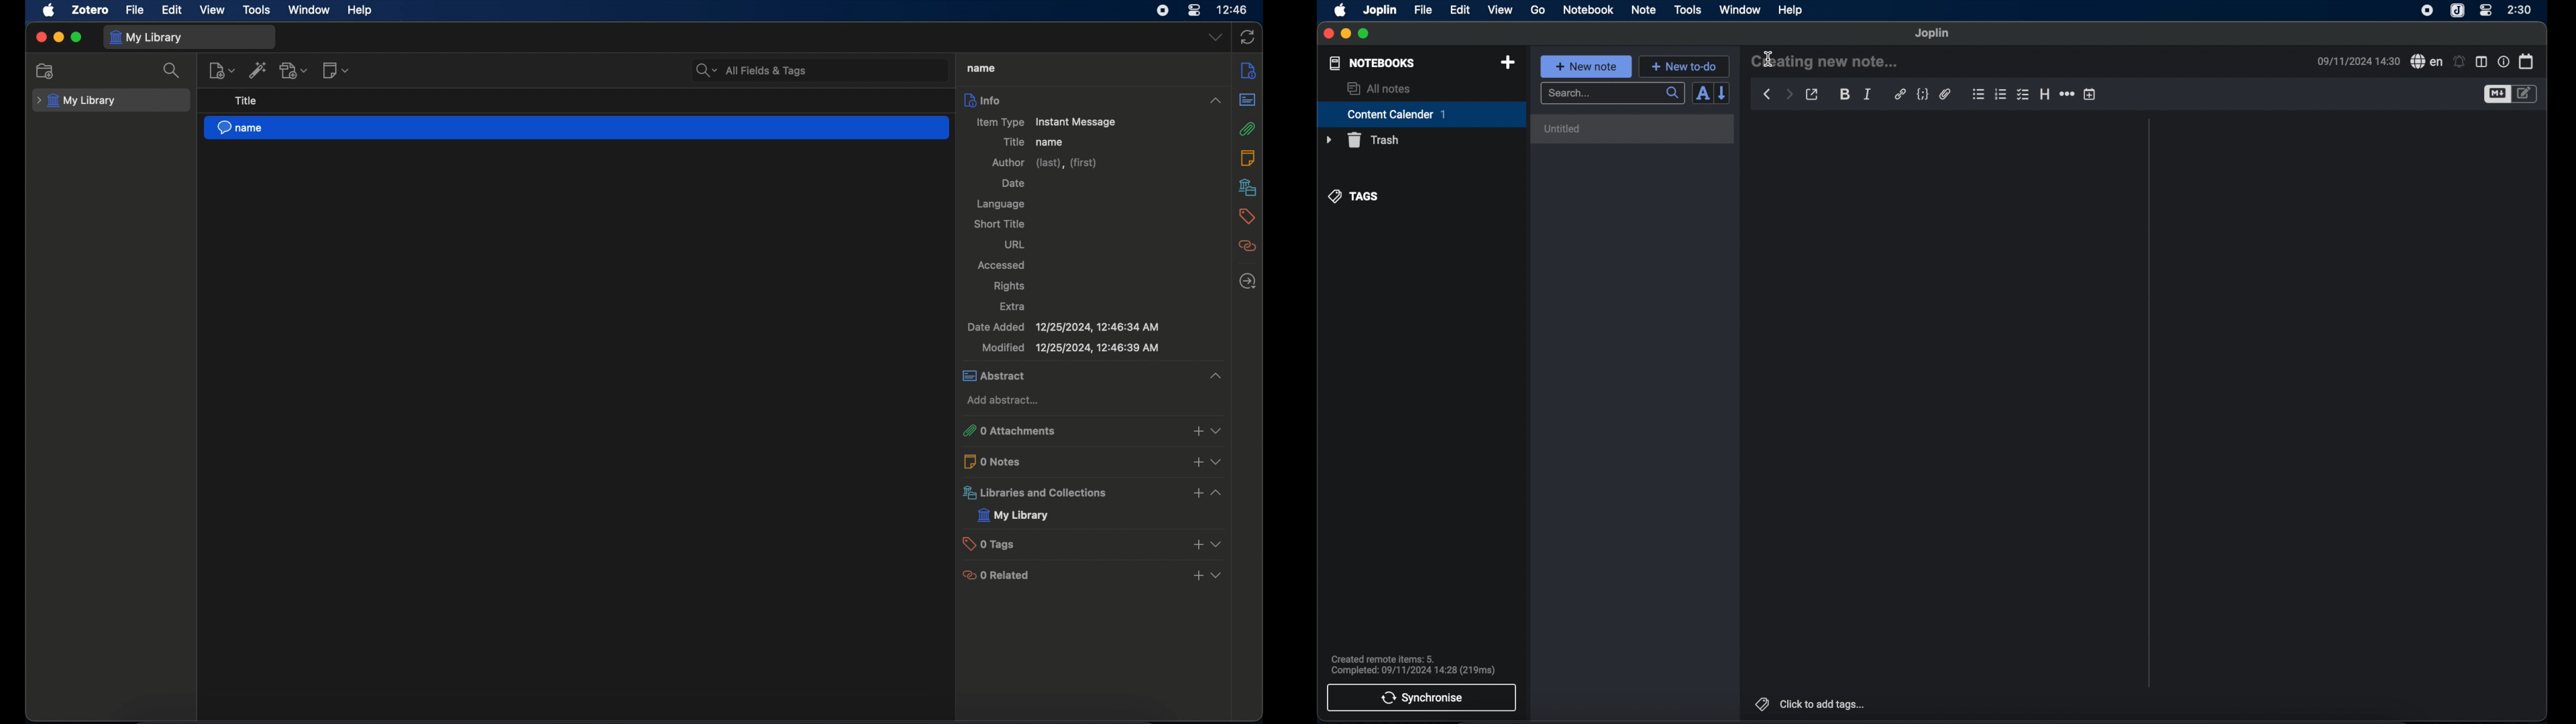  Describe the element at coordinates (1341, 11) in the screenshot. I see `apple icon` at that location.